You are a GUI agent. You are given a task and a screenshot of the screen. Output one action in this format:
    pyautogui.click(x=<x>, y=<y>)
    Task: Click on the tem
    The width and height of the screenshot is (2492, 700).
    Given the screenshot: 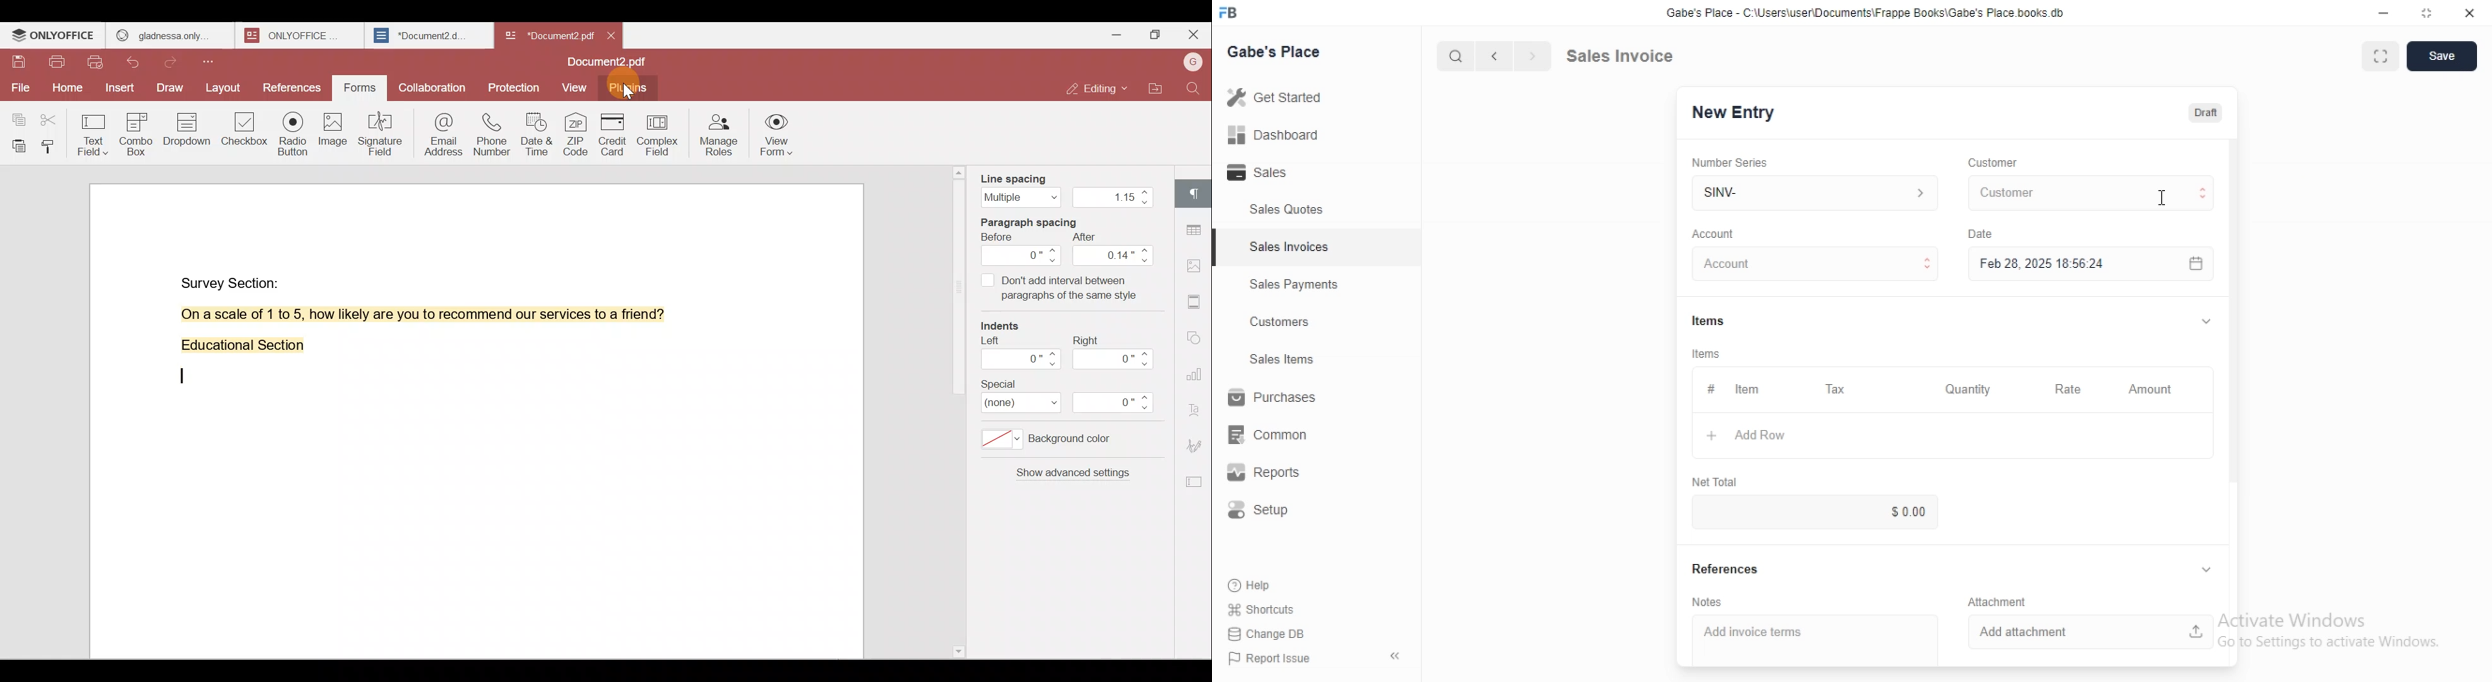 What is the action you would take?
    pyautogui.click(x=1753, y=389)
    